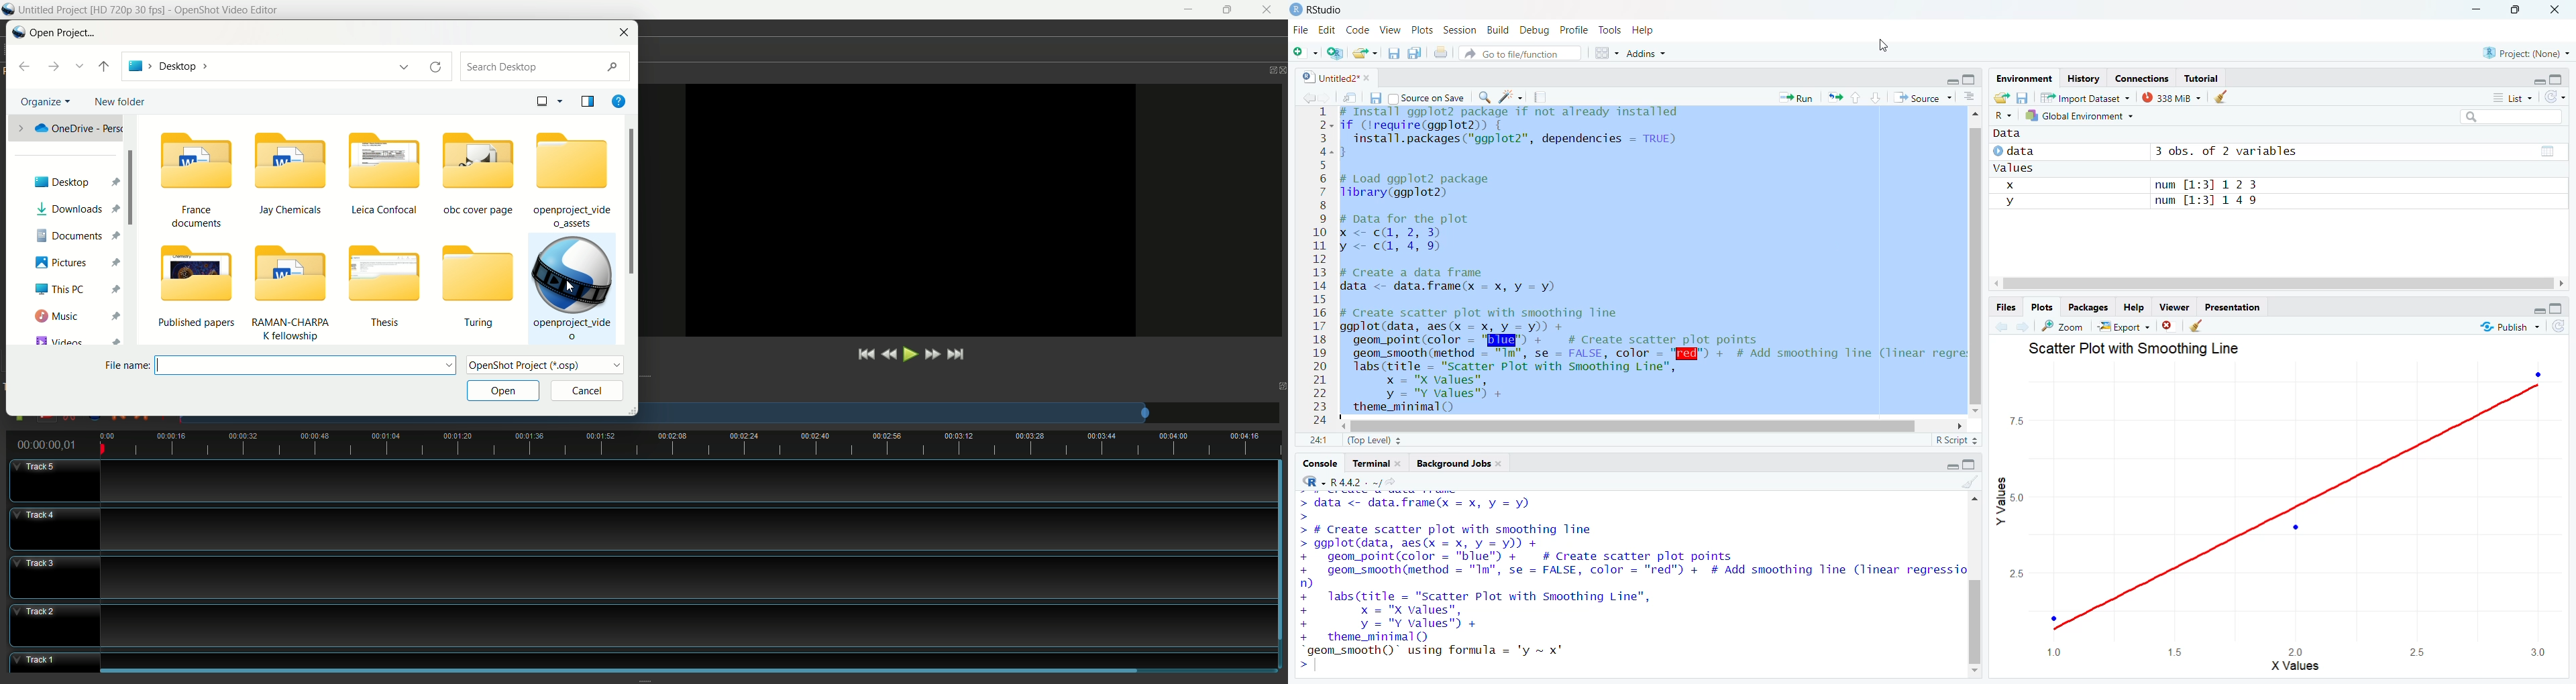  Describe the element at coordinates (1458, 464) in the screenshot. I see `background Jobs` at that location.